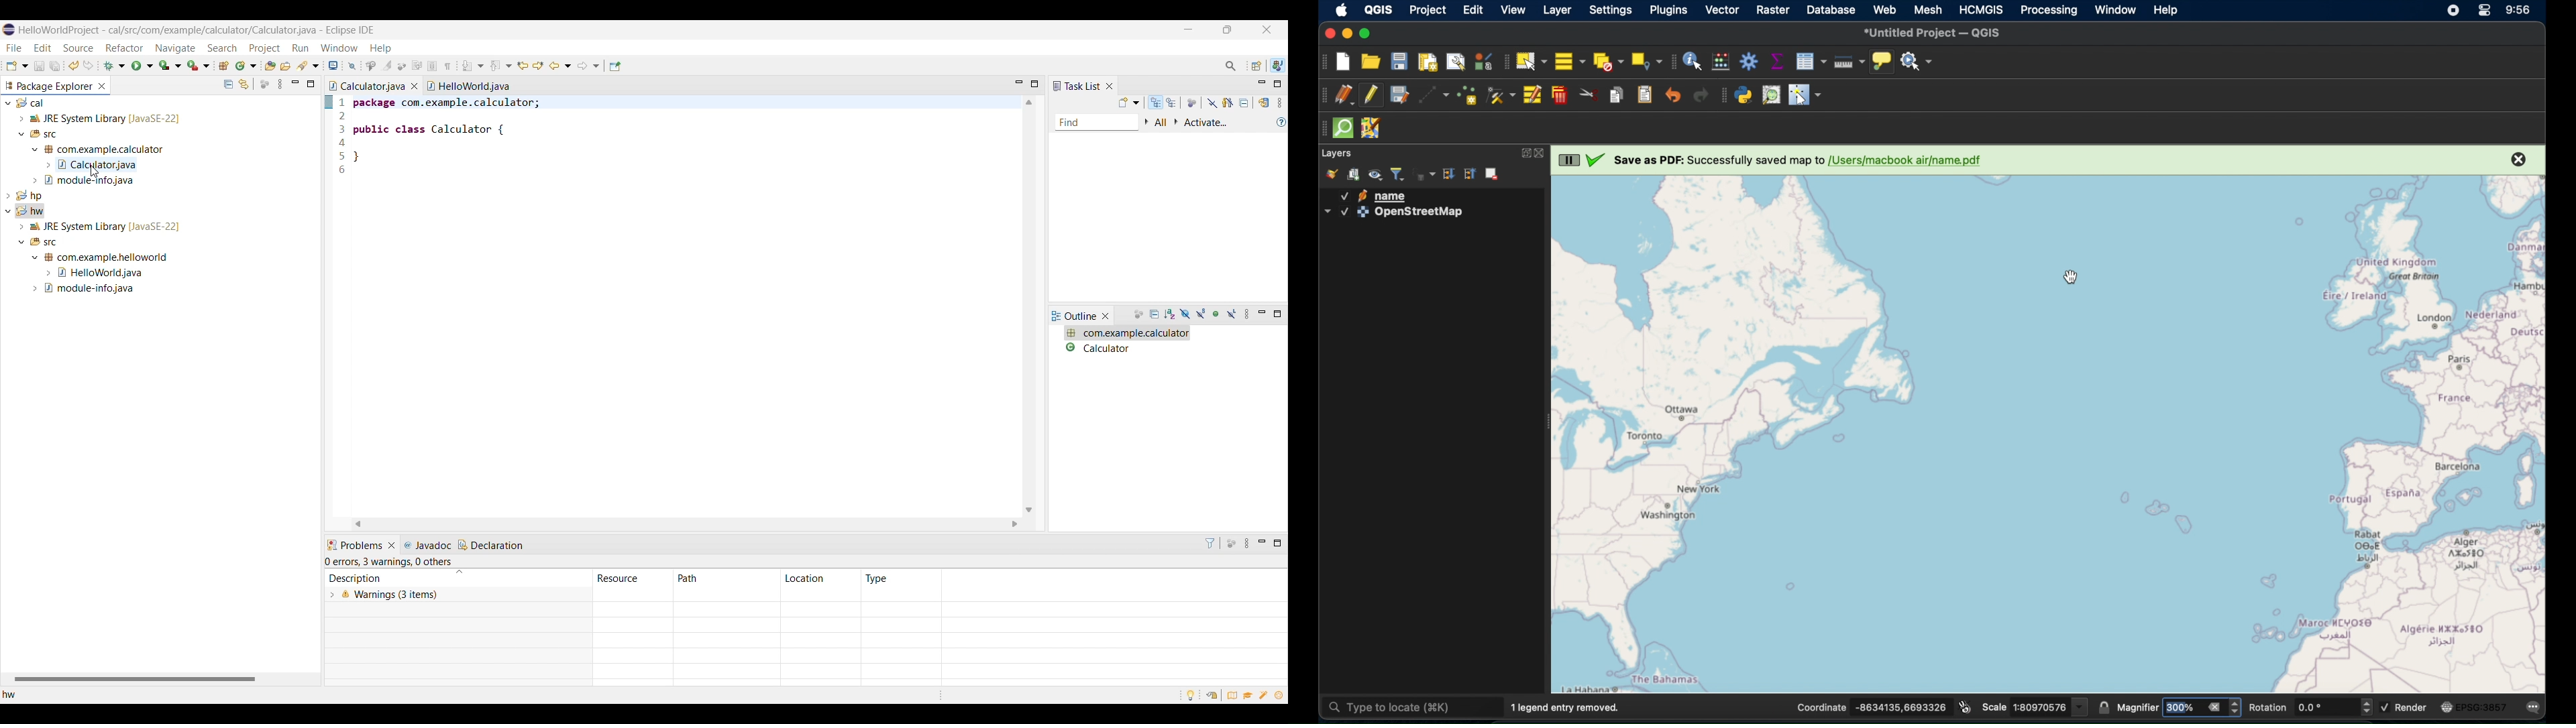  What do you see at coordinates (1511, 9) in the screenshot?
I see `view` at bounding box center [1511, 9].